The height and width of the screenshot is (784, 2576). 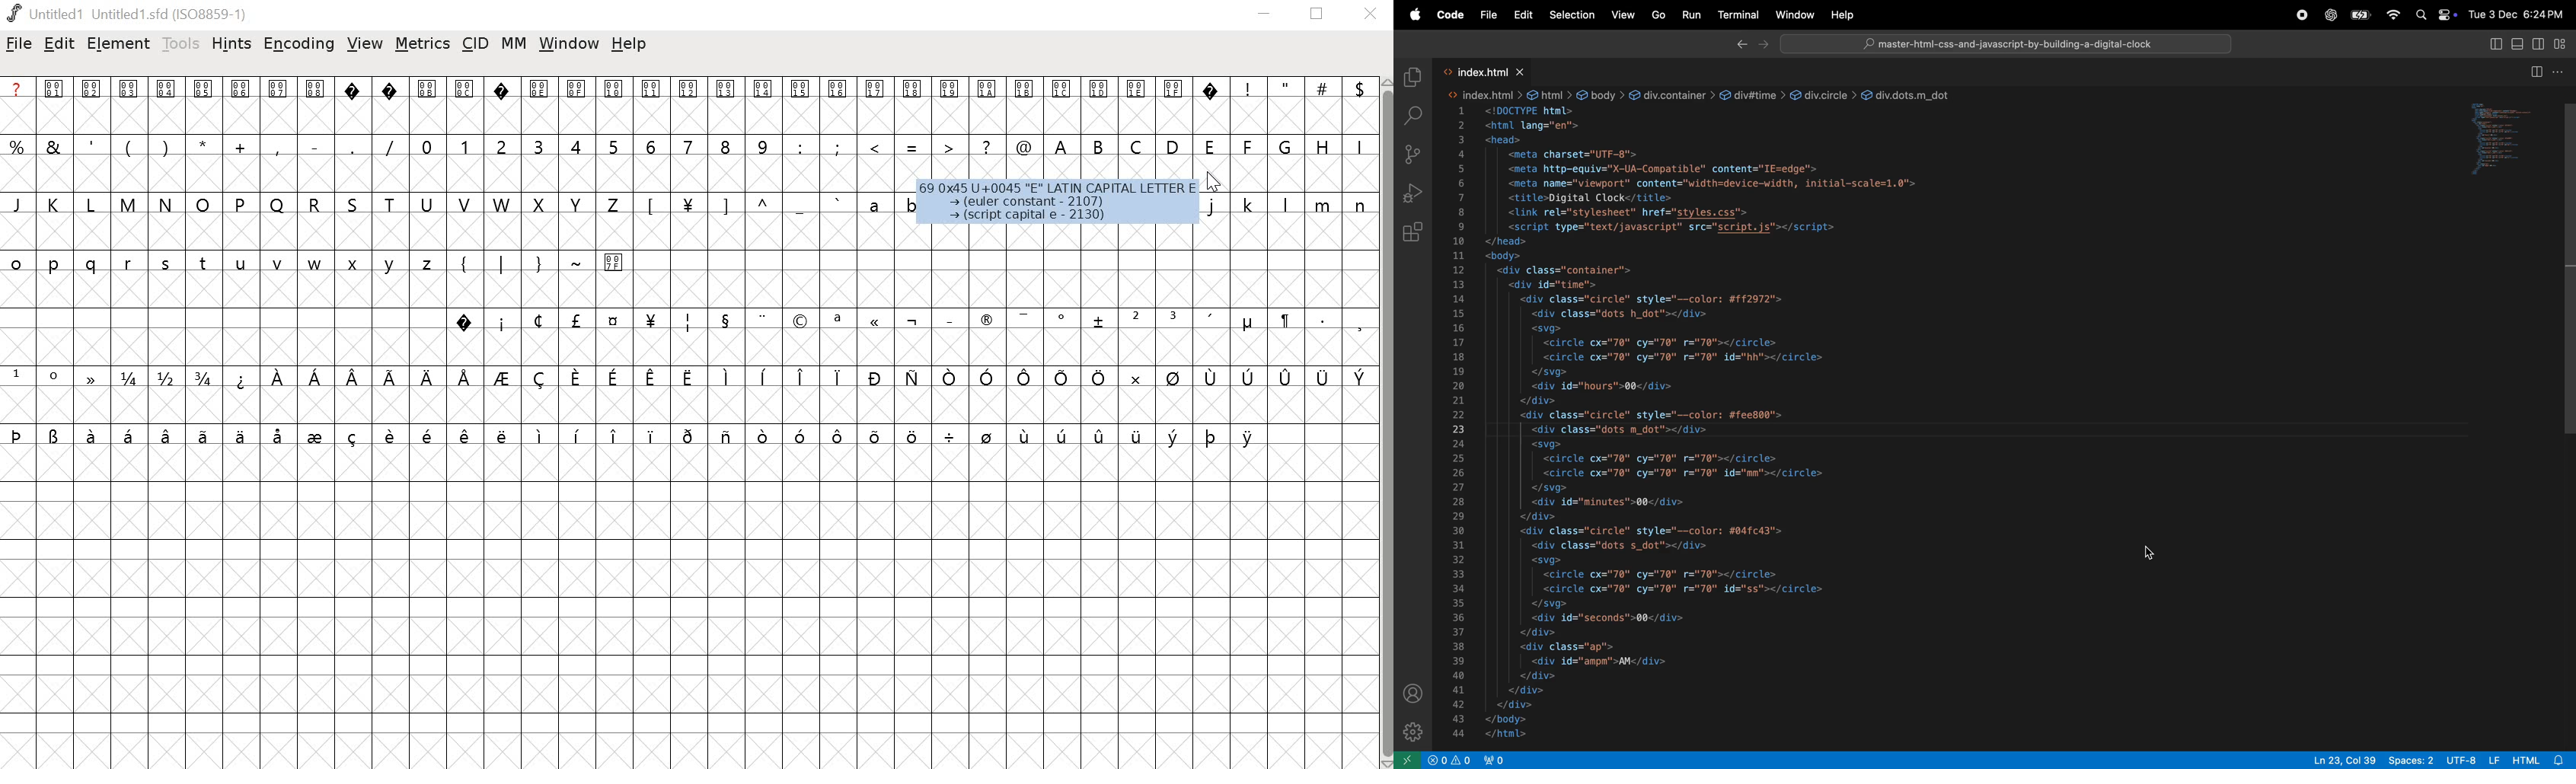 What do you see at coordinates (1739, 13) in the screenshot?
I see `terminal` at bounding box center [1739, 13].